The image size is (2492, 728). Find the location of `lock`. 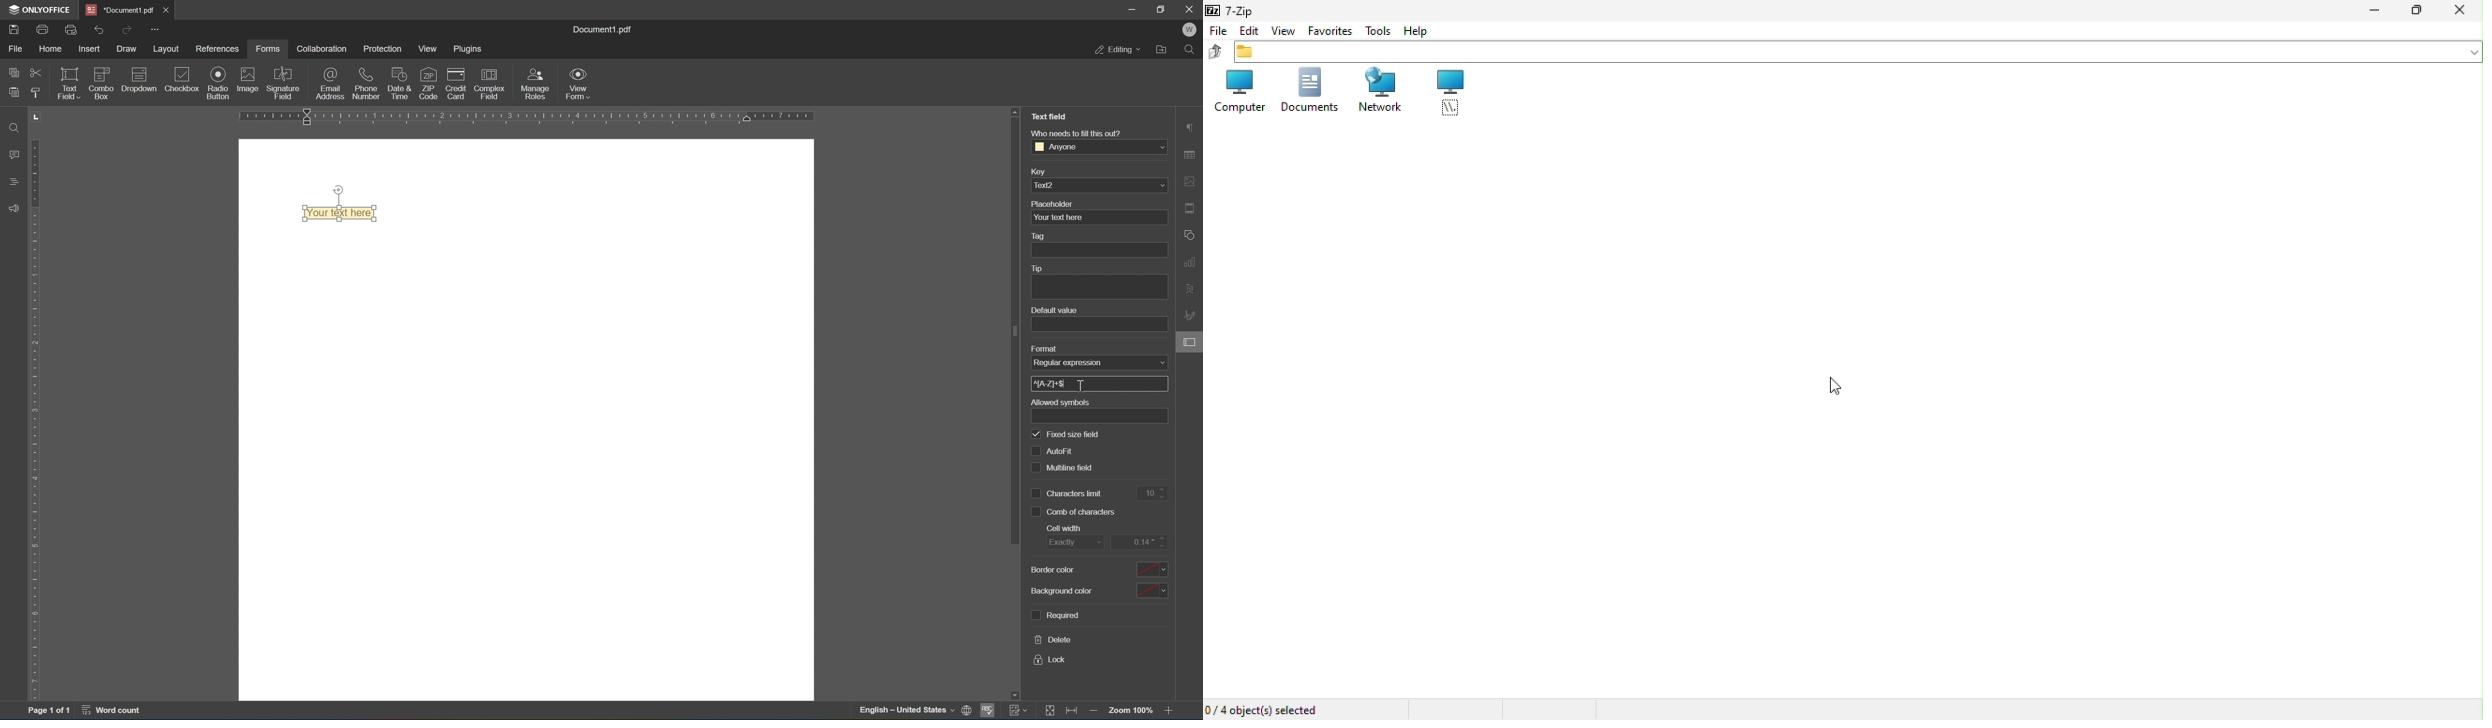

lock is located at coordinates (1051, 660).